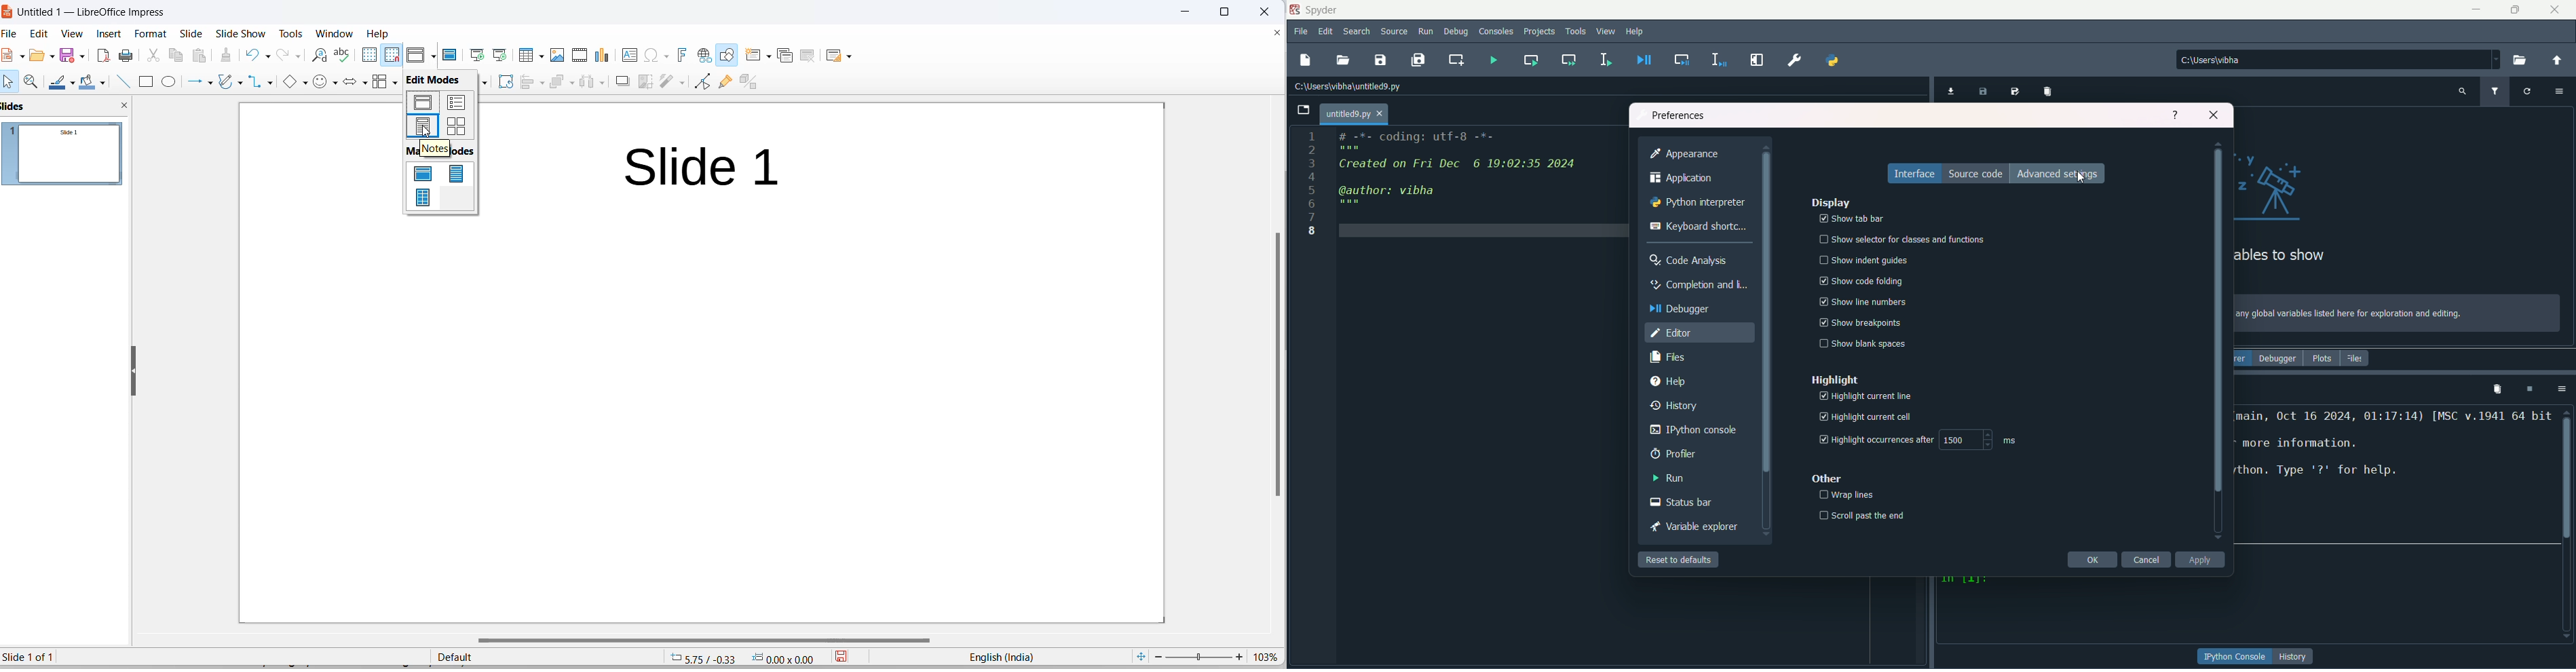 The height and width of the screenshot is (672, 2576). I want to click on fill color options, so click(105, 81).